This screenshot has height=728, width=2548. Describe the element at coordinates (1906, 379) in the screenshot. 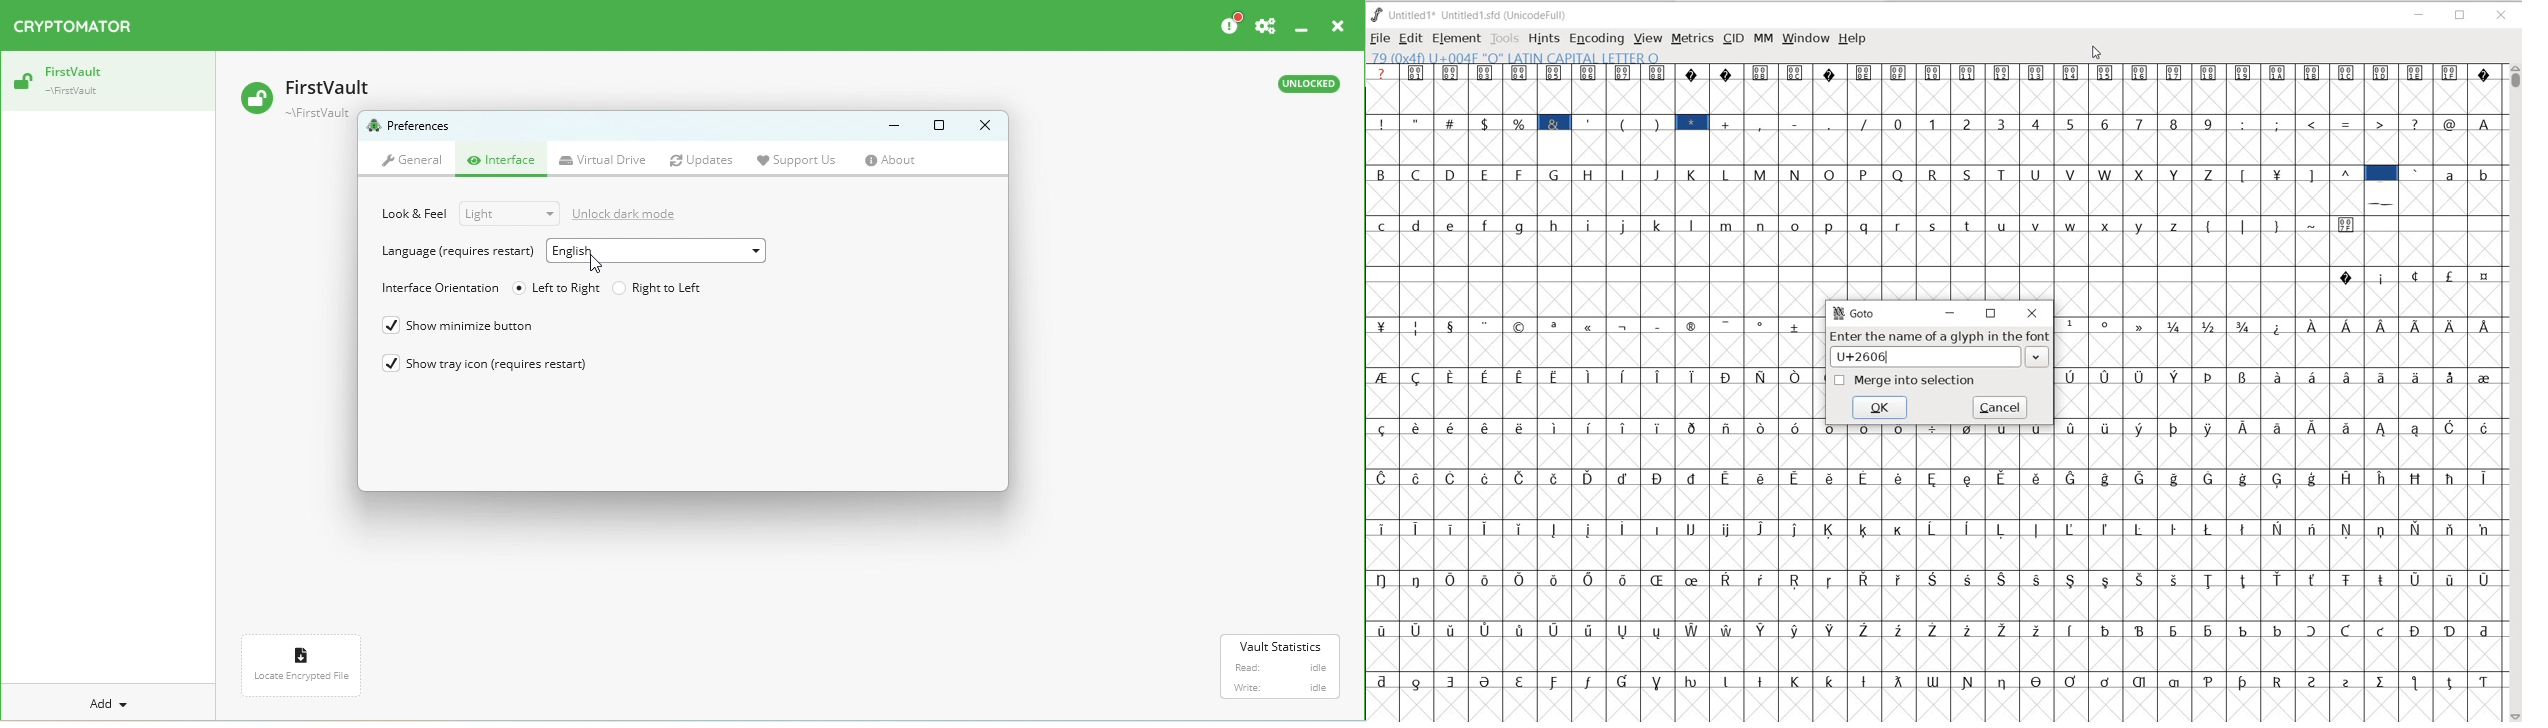

I see `merge into selection` at that location.